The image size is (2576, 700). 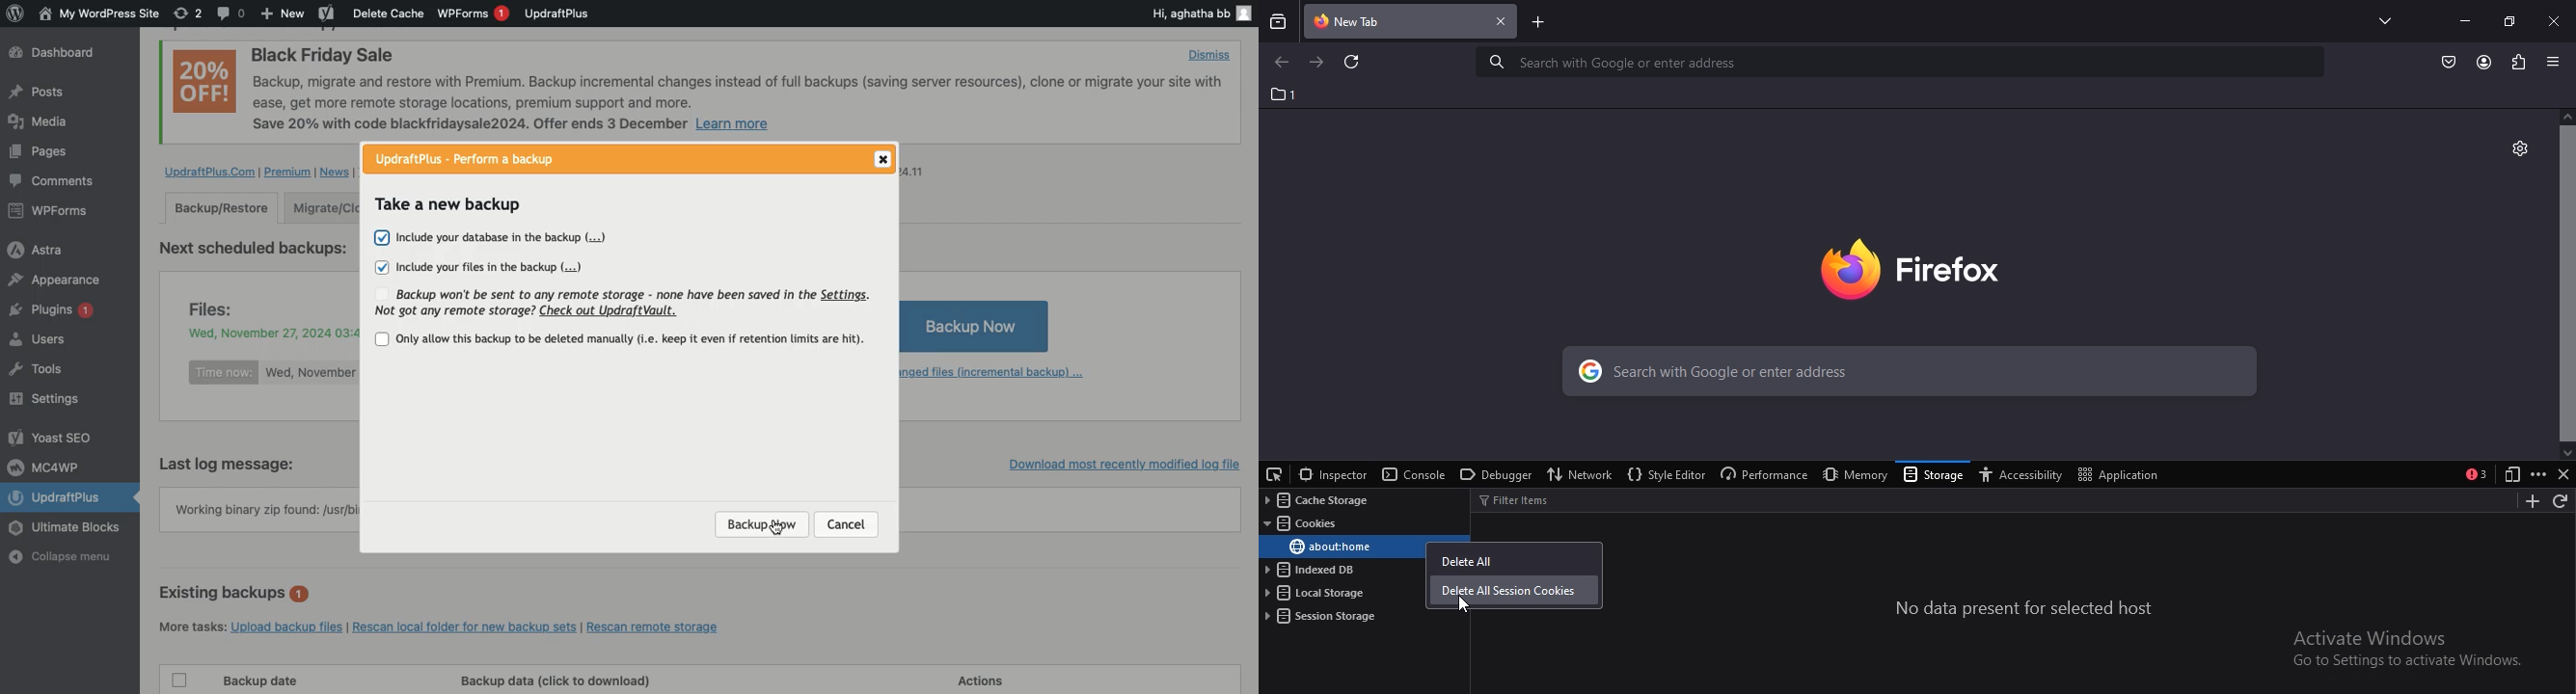 I want to click on Dismiss, so click(x=1210, y=55).